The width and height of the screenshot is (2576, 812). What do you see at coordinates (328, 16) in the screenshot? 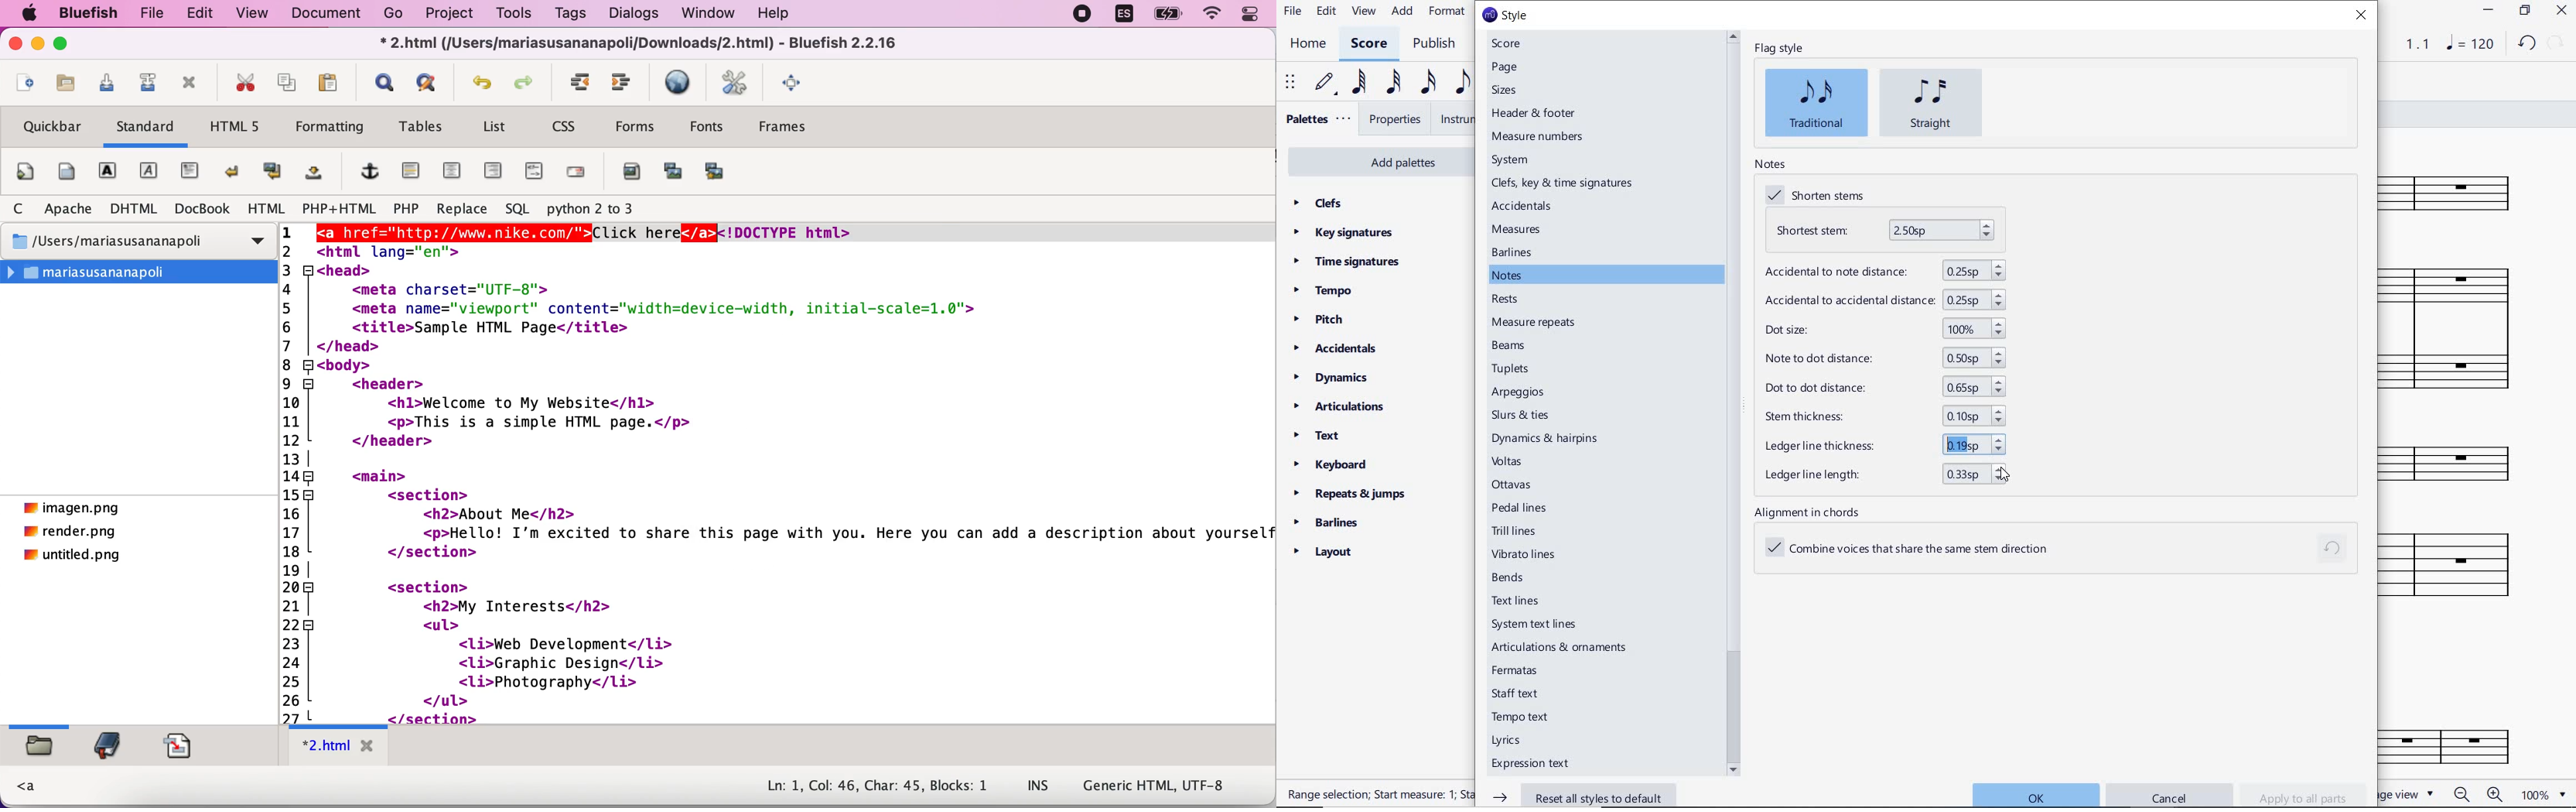
I see `document` at bounding box center [328, 16].